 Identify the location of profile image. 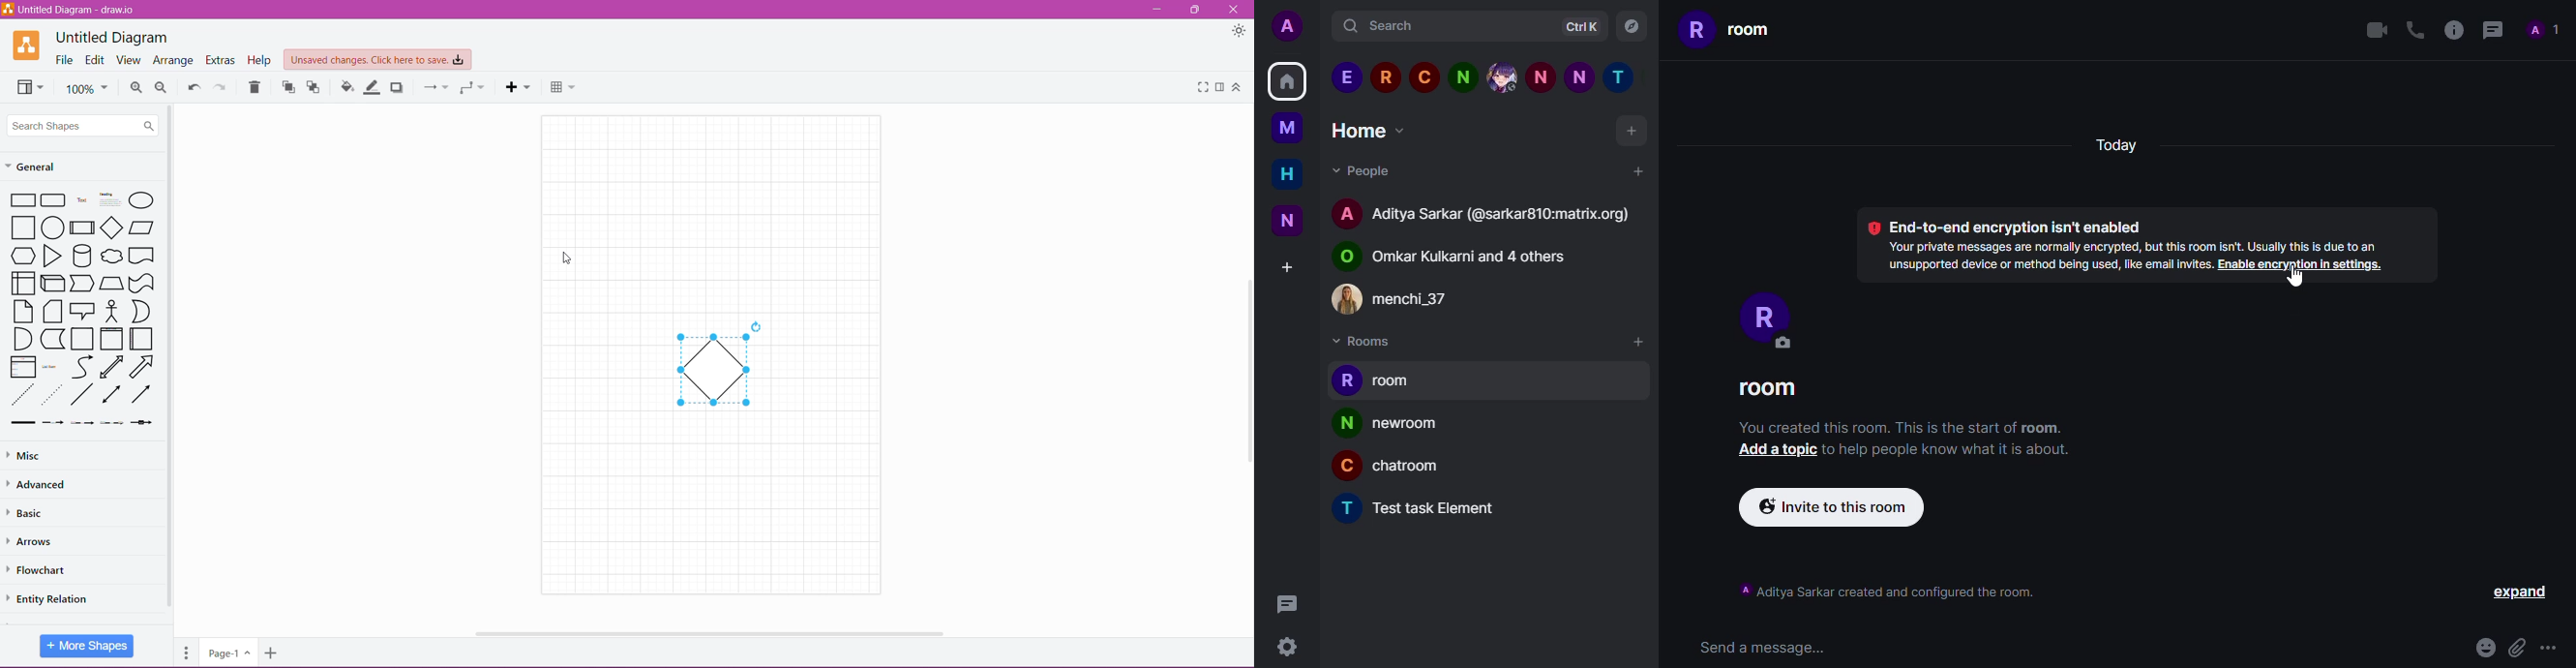
(1347, 299).